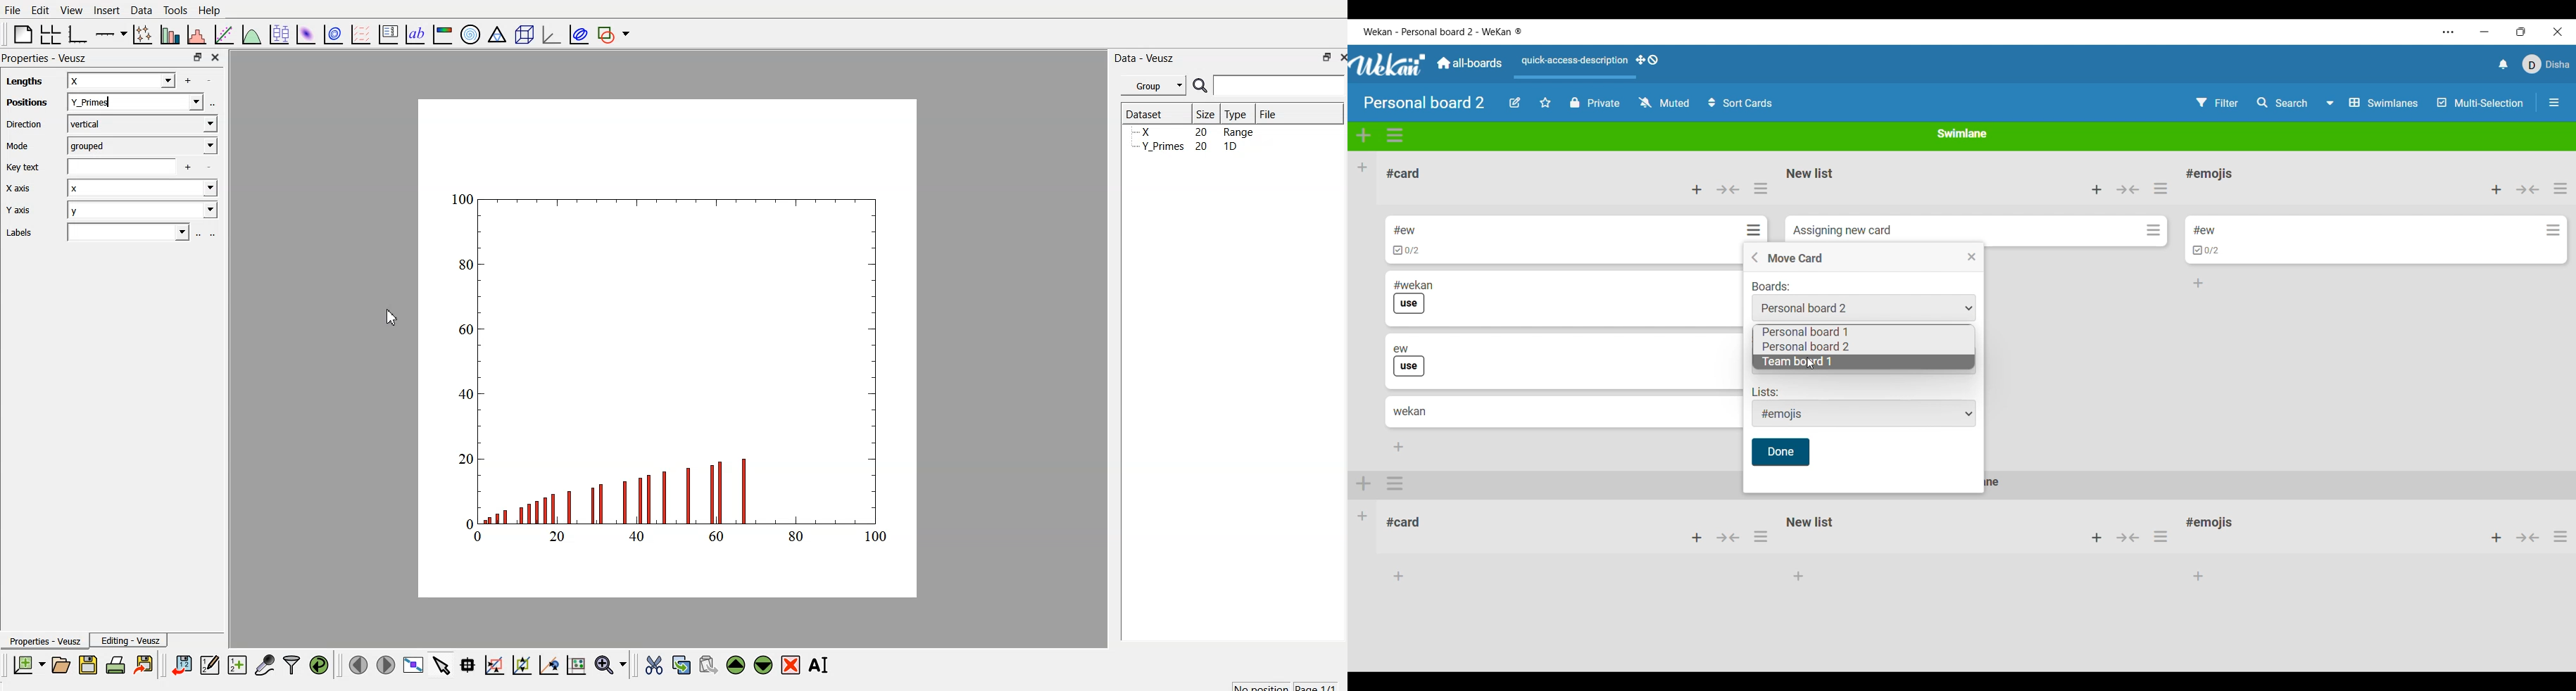 This screenshot has width=2576, height=700. Describe the element at coordinates (2128, 537) in the screenshot. I see `button` at that location.